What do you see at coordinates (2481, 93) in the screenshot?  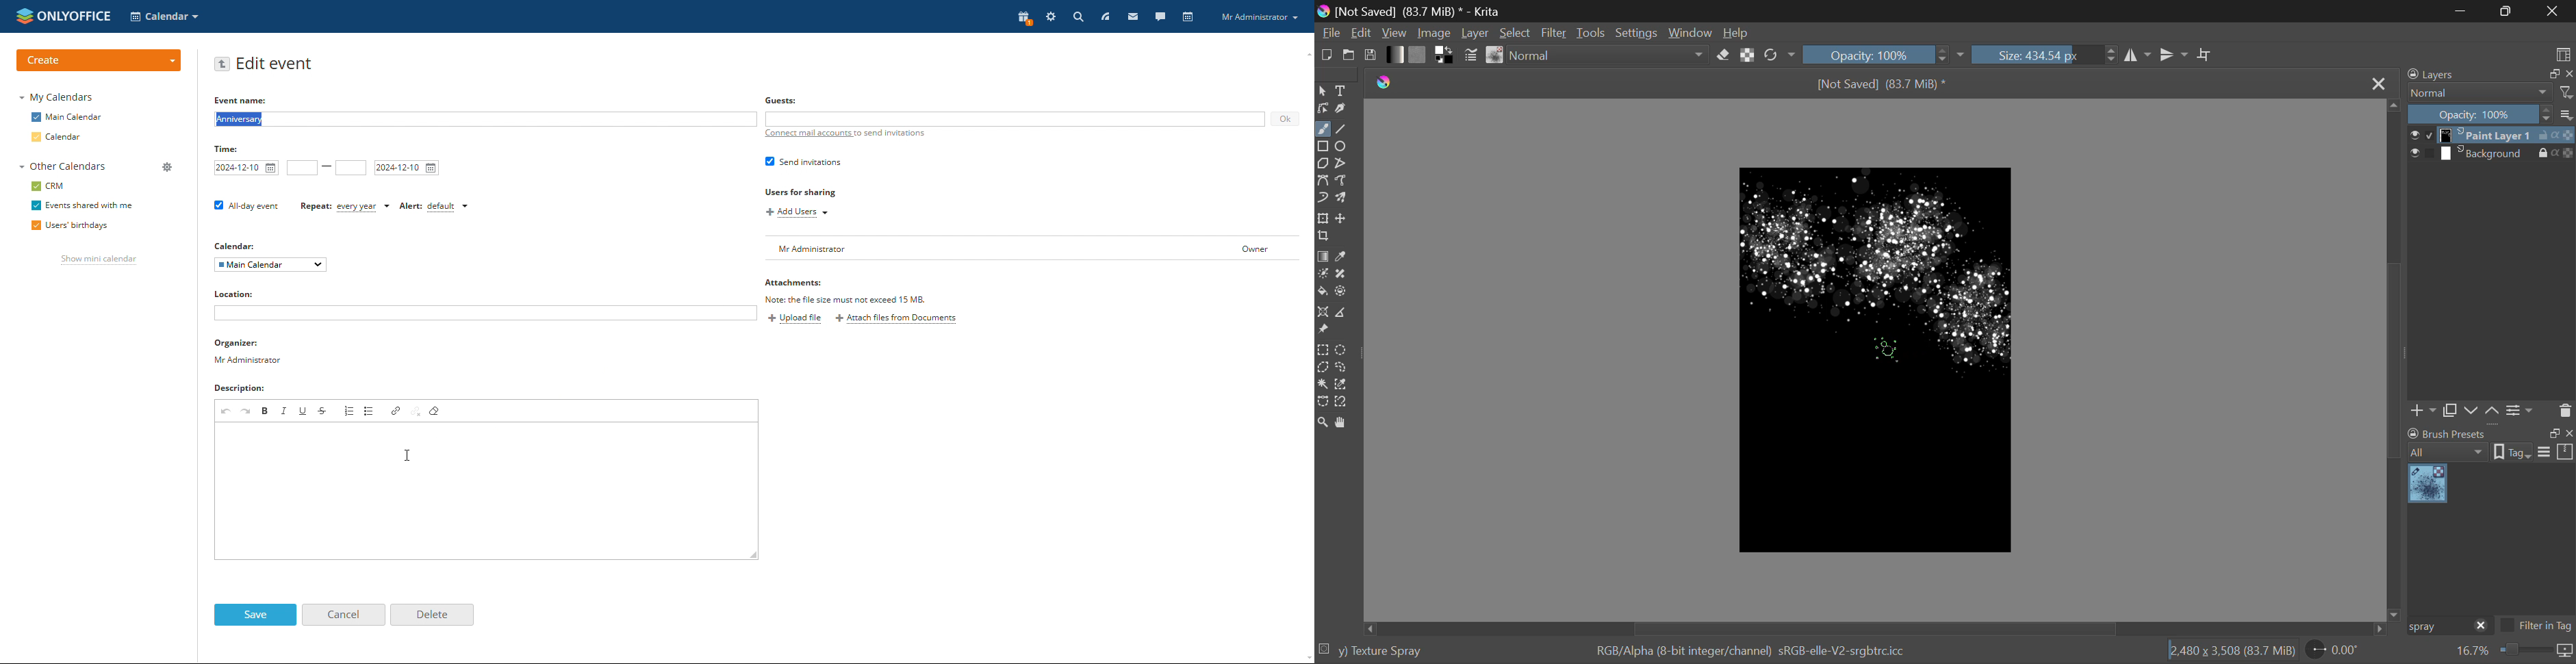 I see `normal` at bounding box center [2481, 93].